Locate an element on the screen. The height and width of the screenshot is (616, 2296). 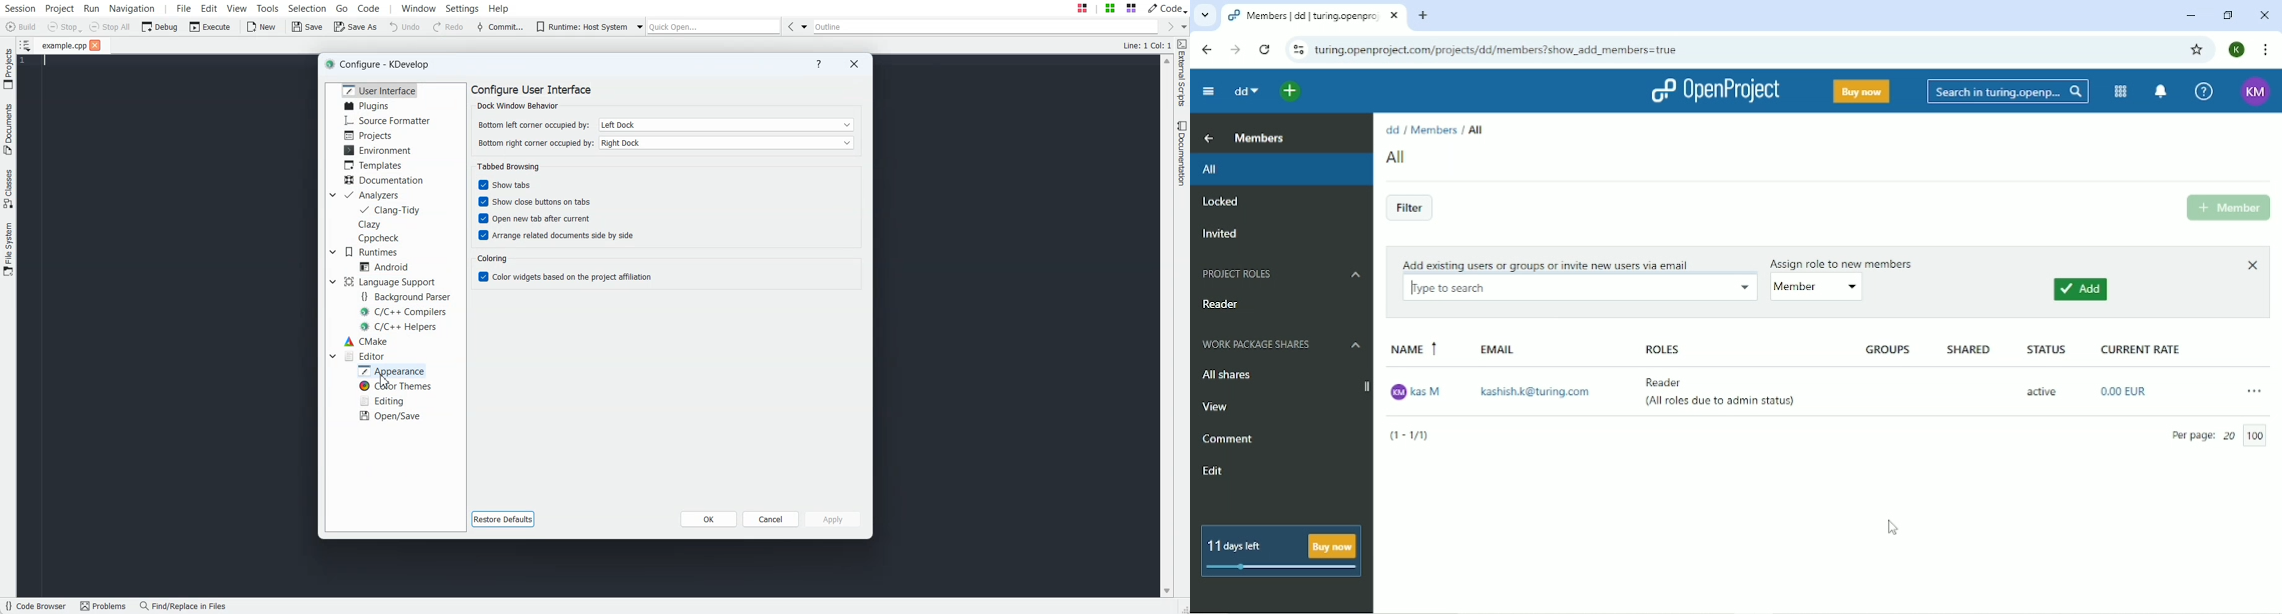
Drop down box is located at coordinates (332, 356).